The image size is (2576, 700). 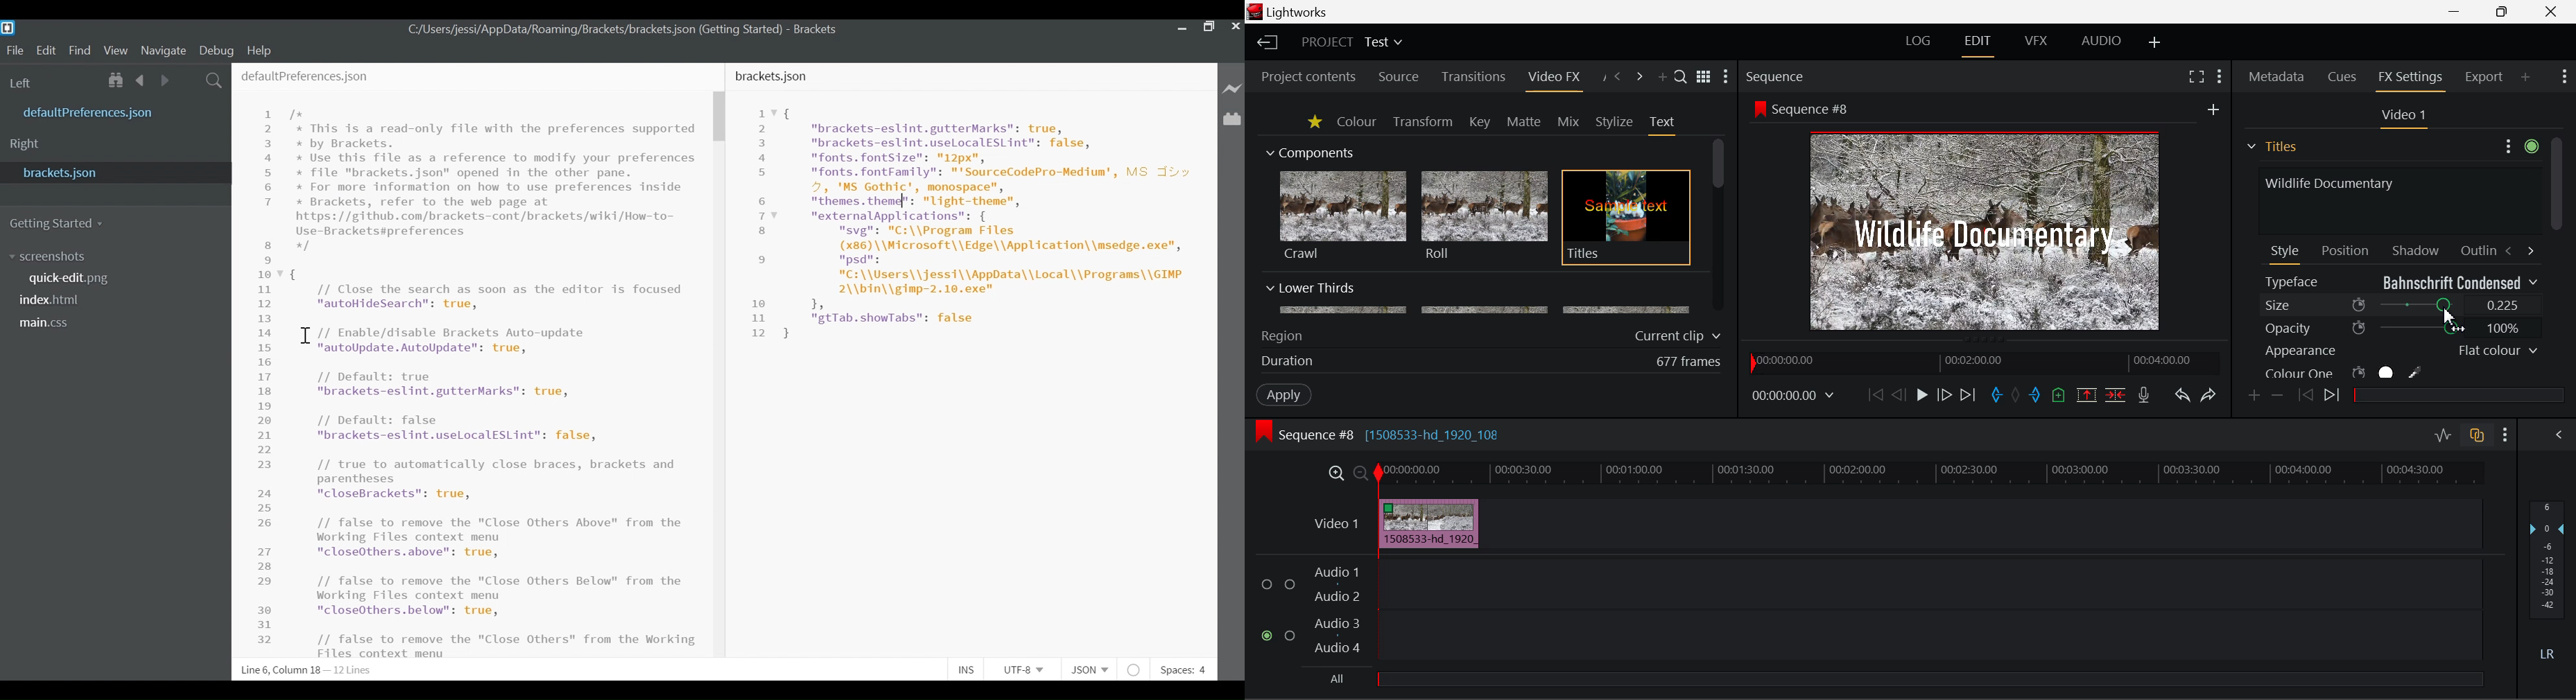 I want to click on Audio Input, so click(x=1926, y=612).